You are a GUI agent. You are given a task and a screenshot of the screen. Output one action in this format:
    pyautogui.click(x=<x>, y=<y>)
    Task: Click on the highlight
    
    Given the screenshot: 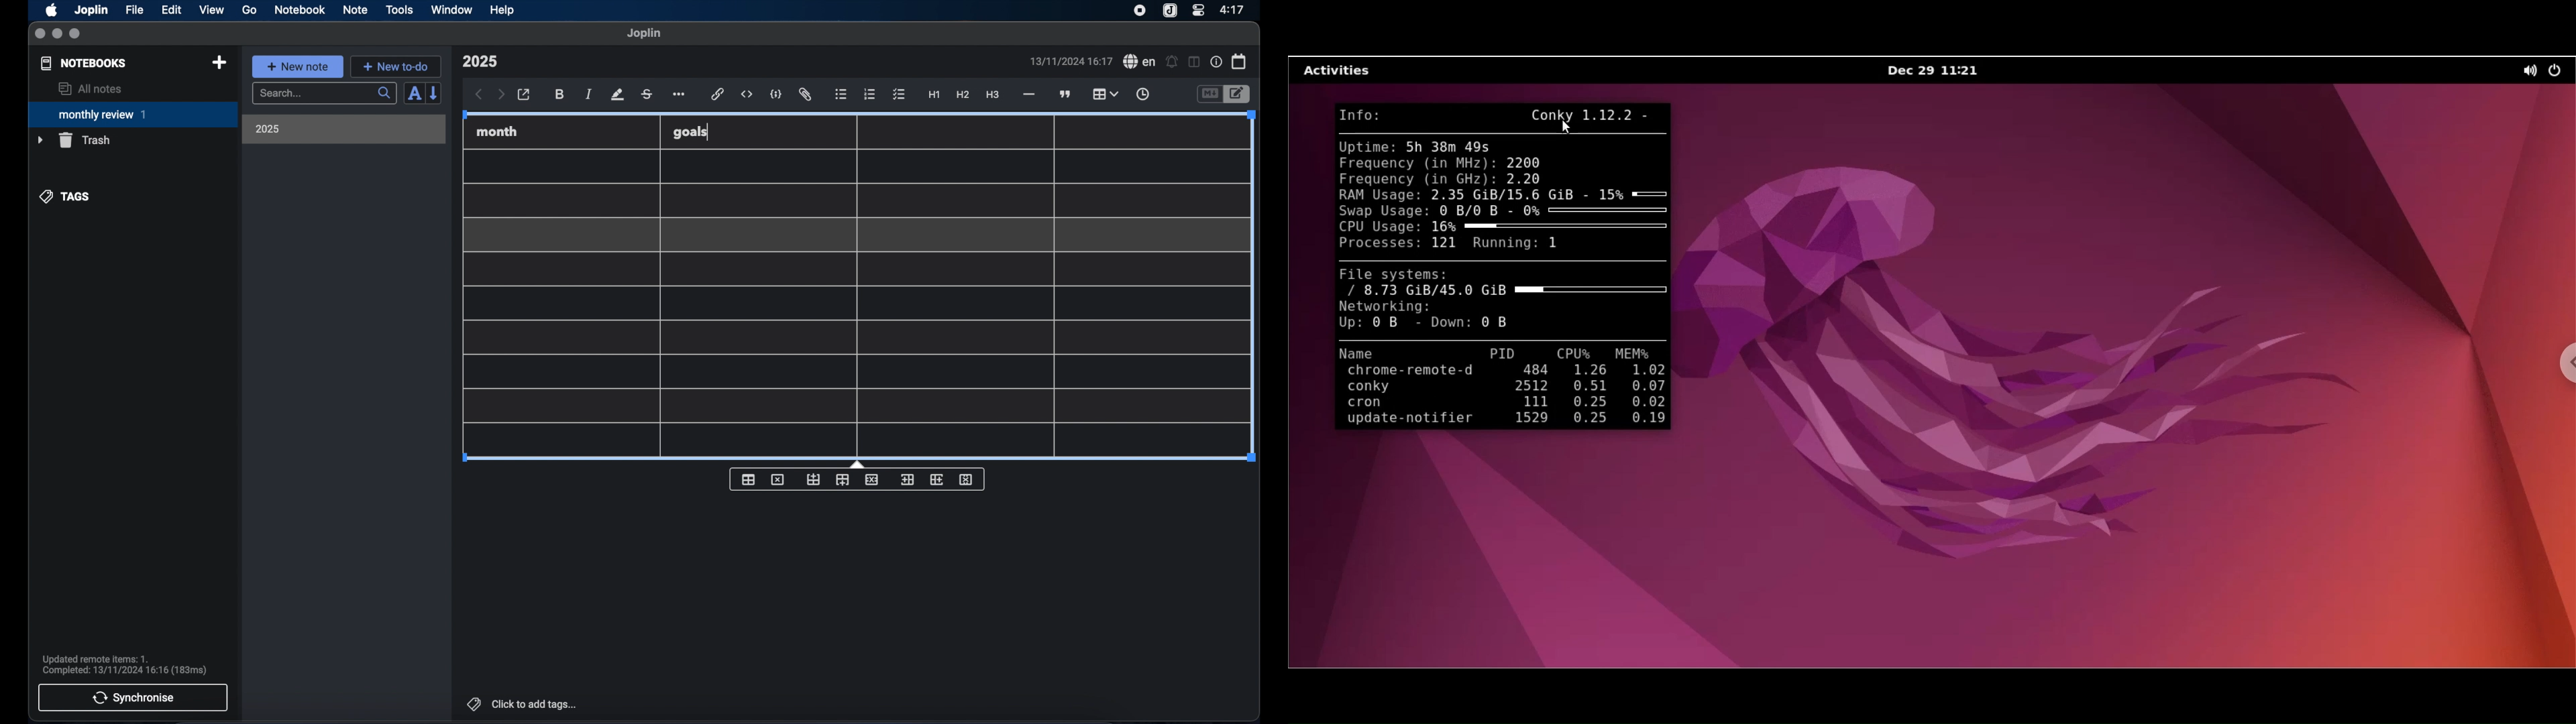 What is the action you would take?
    pyautogui.click(x=617, y=95)
    